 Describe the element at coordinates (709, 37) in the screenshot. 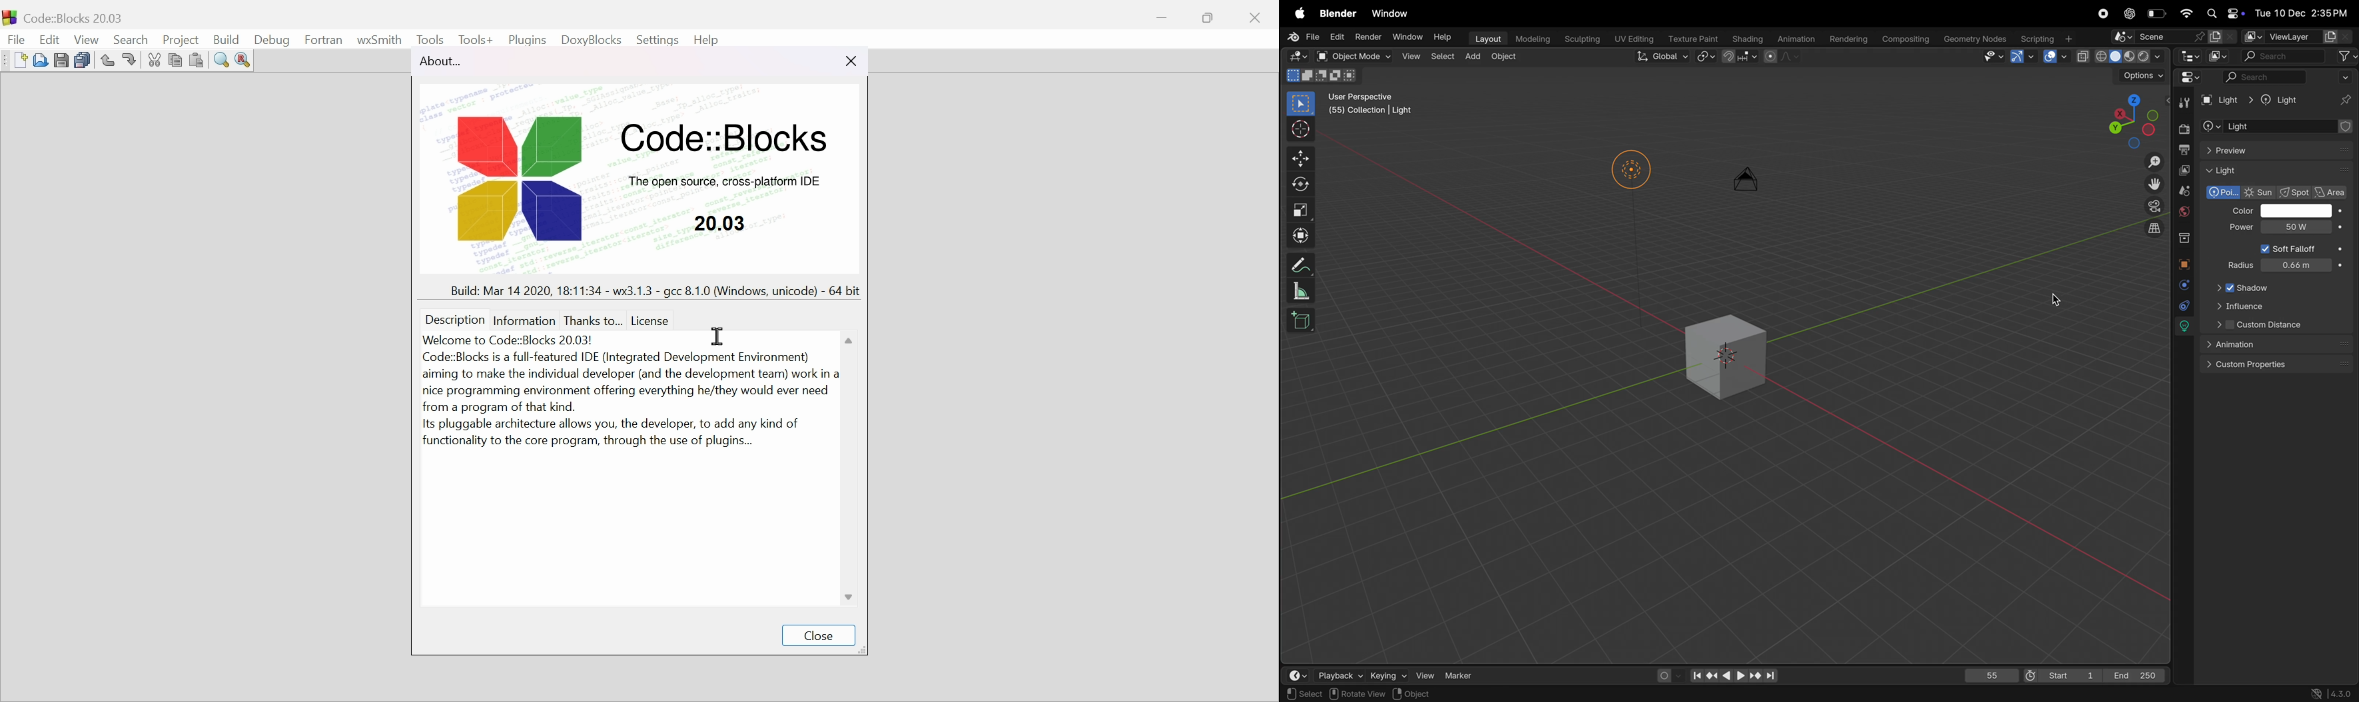

I see `Help` at that location.